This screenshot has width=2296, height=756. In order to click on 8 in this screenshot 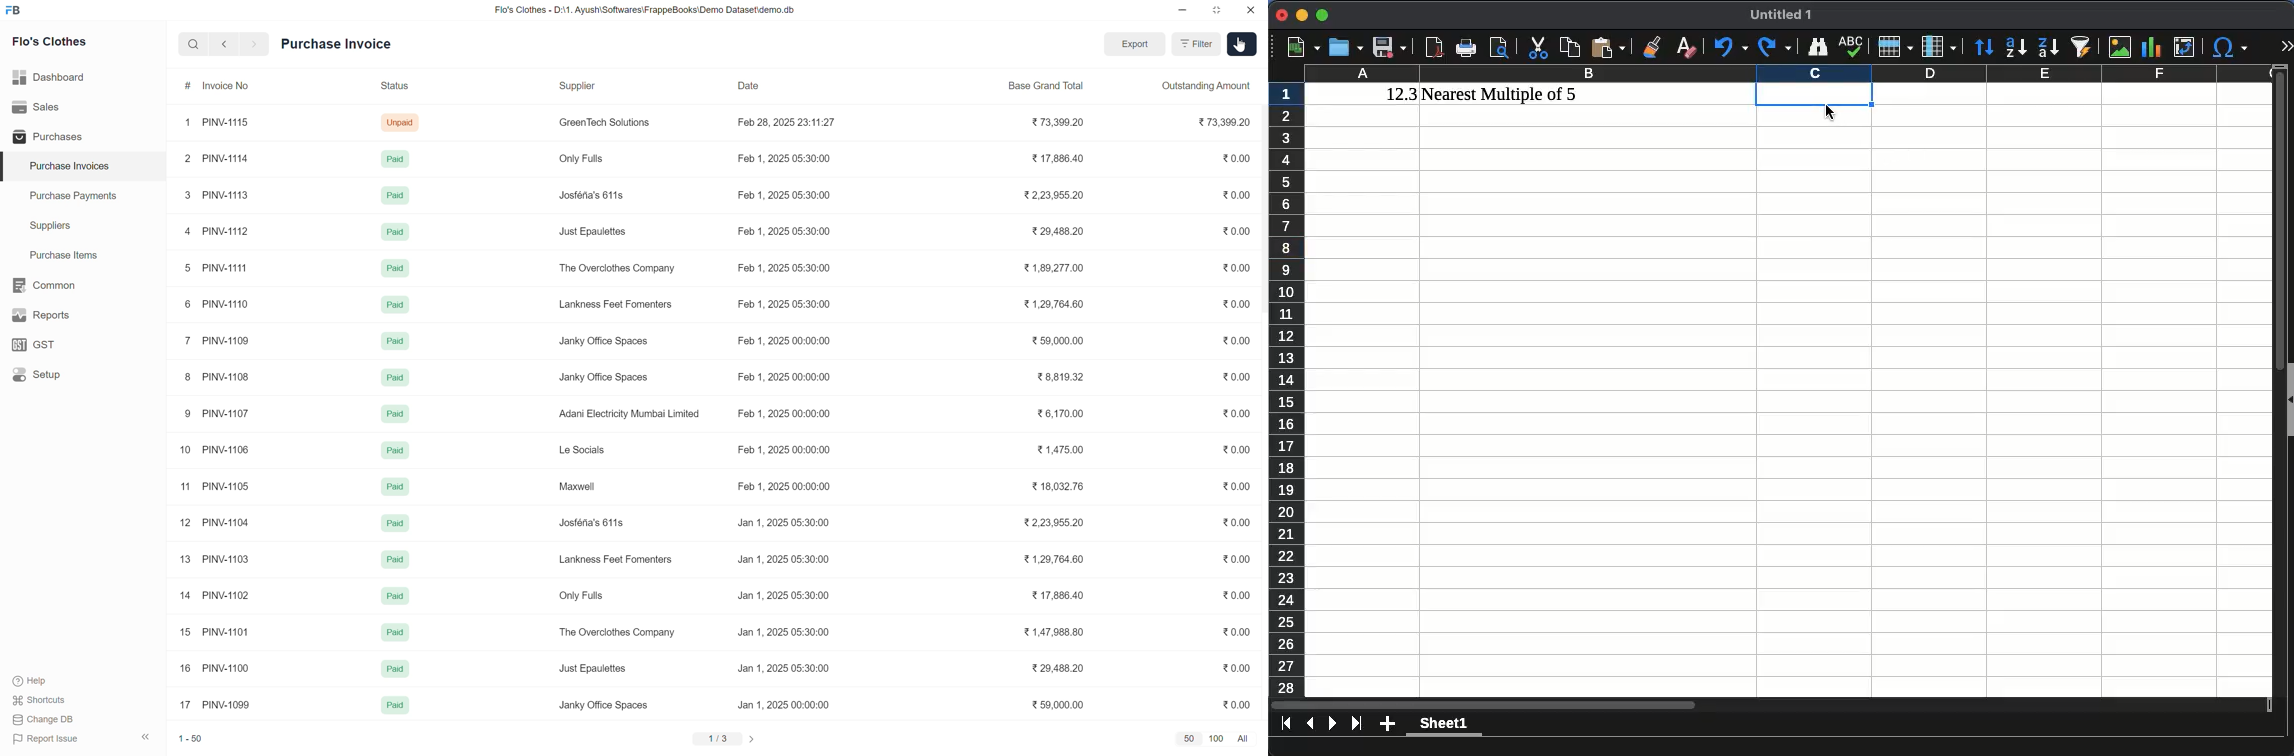, I will do `click(187, 376)`.